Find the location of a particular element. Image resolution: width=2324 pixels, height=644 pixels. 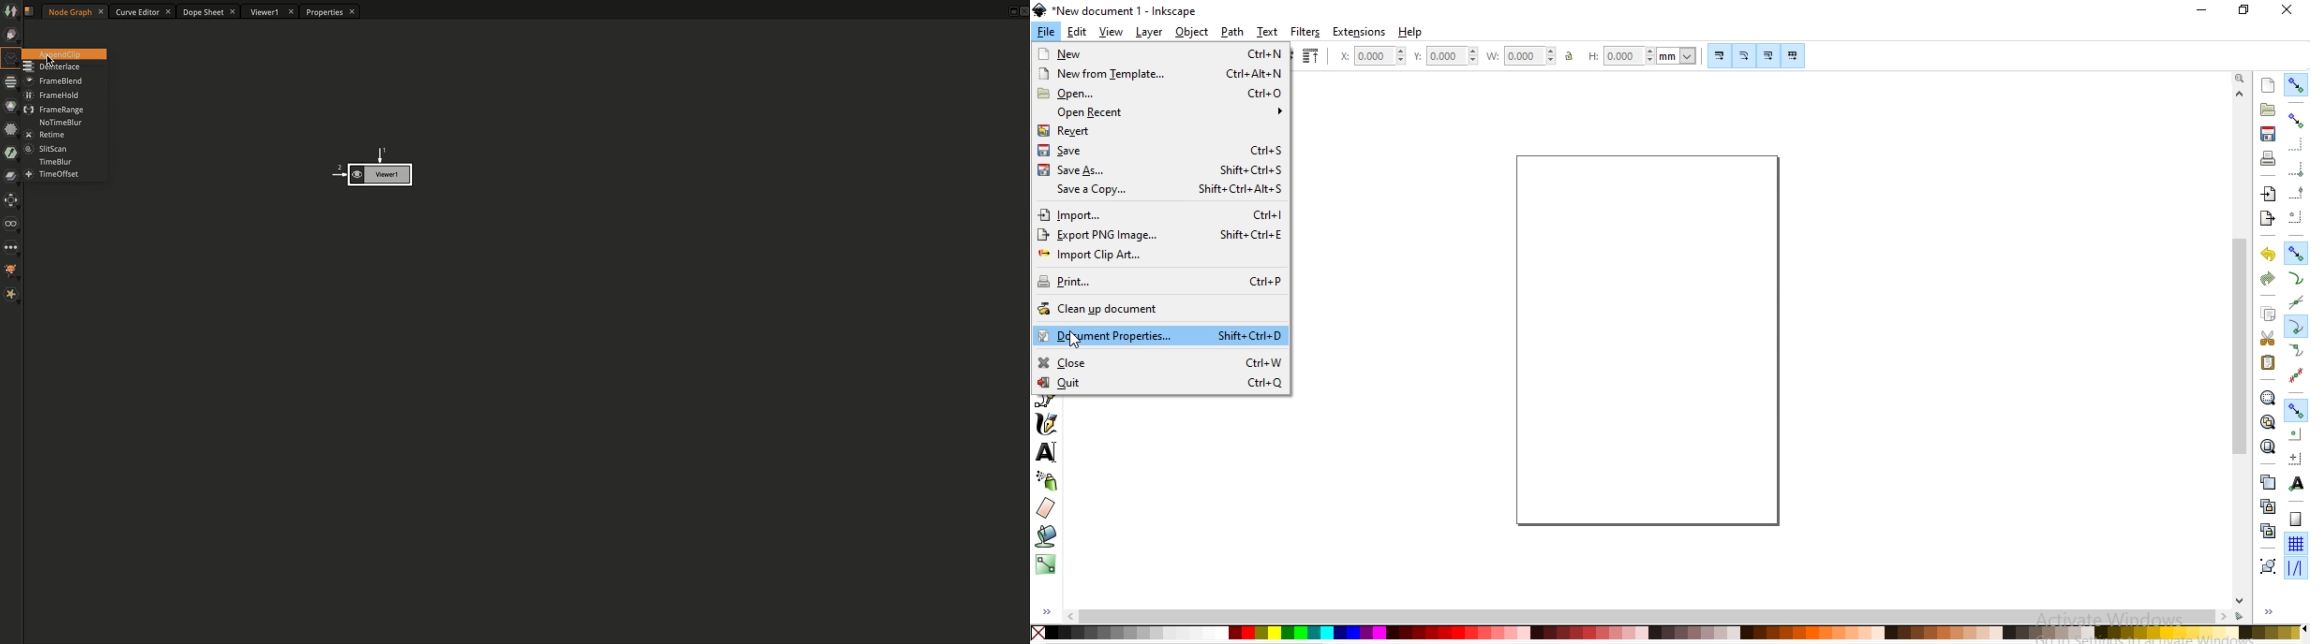

export PNG image is located at coordinates (1161, 236).